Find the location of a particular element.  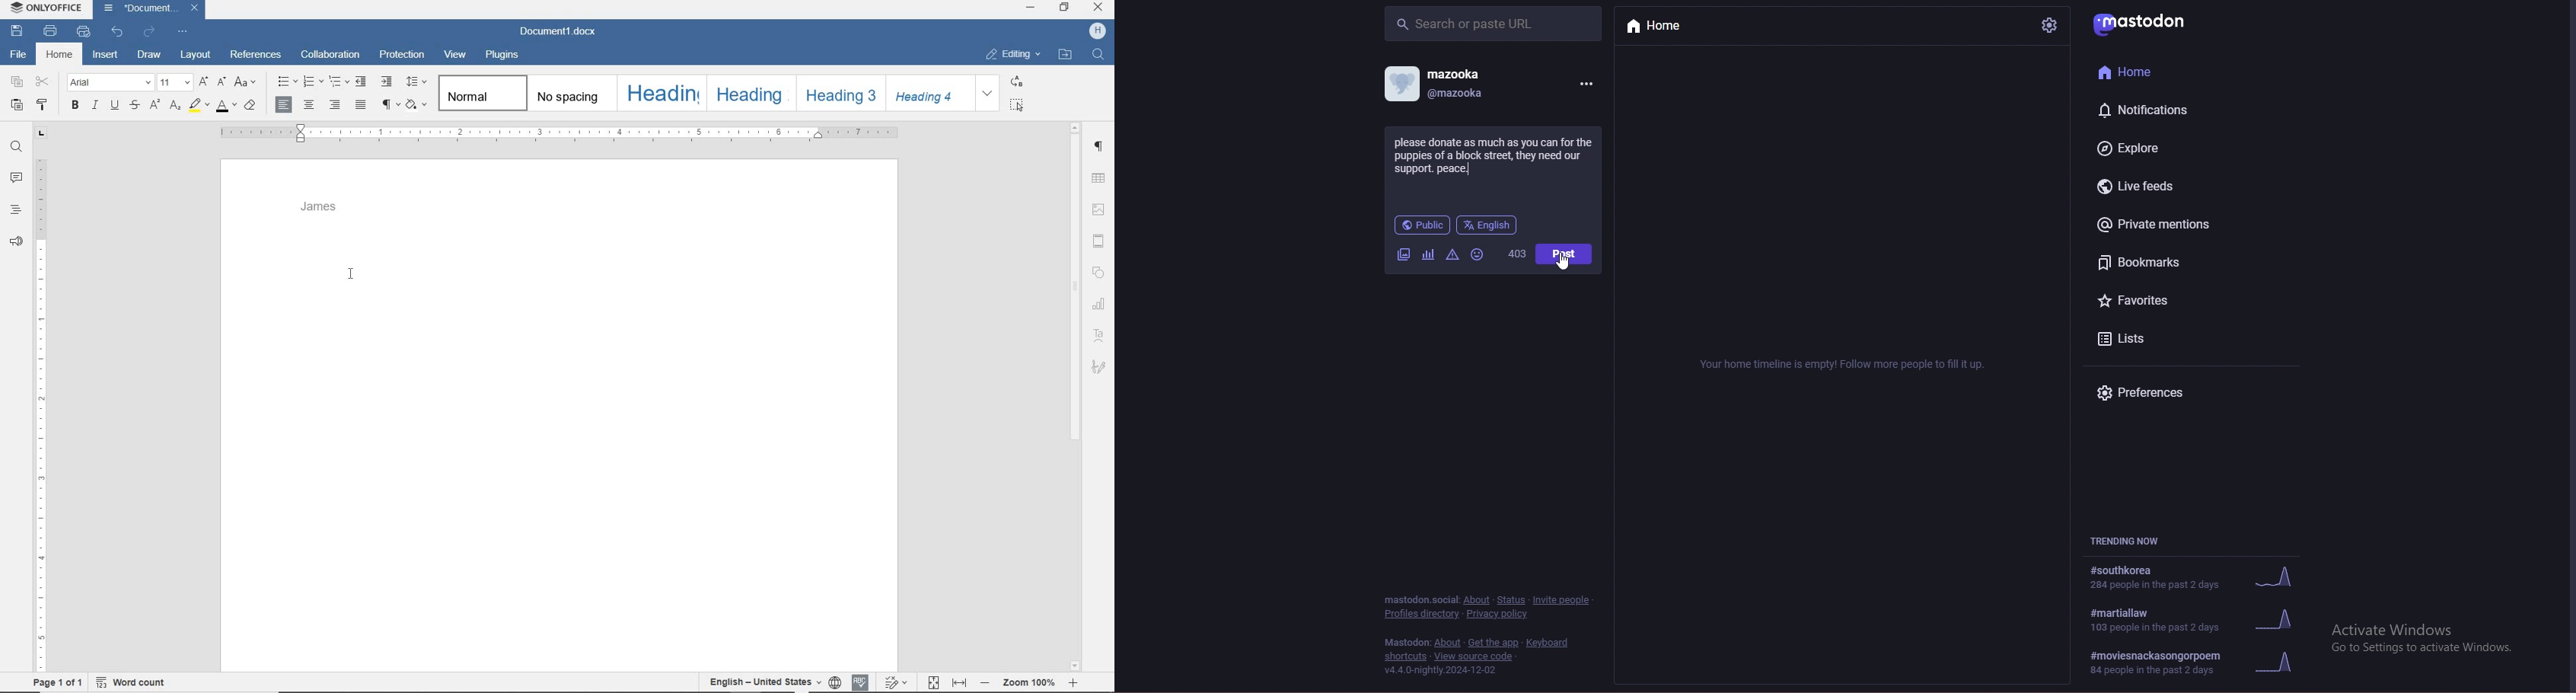

public is located at coordinates (1423, 226).